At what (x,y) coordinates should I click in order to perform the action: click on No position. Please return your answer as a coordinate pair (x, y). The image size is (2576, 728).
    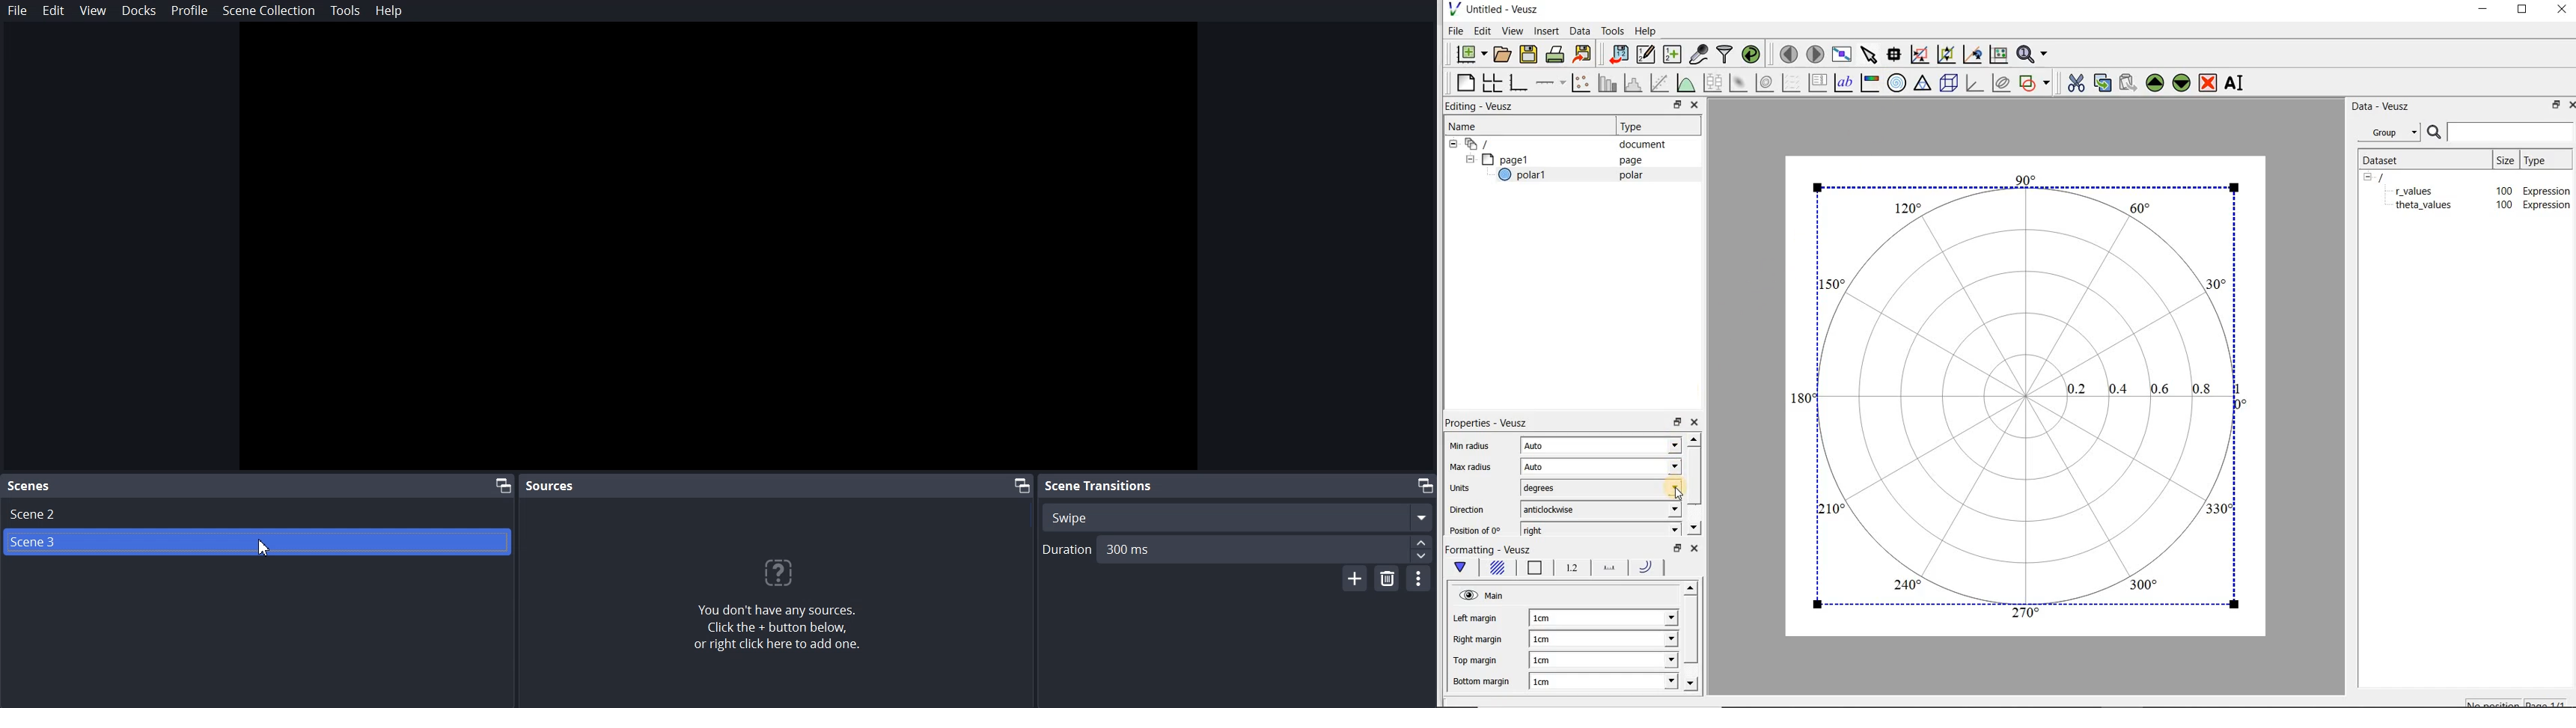
    Looking at the image, I should click on (2495, 702).